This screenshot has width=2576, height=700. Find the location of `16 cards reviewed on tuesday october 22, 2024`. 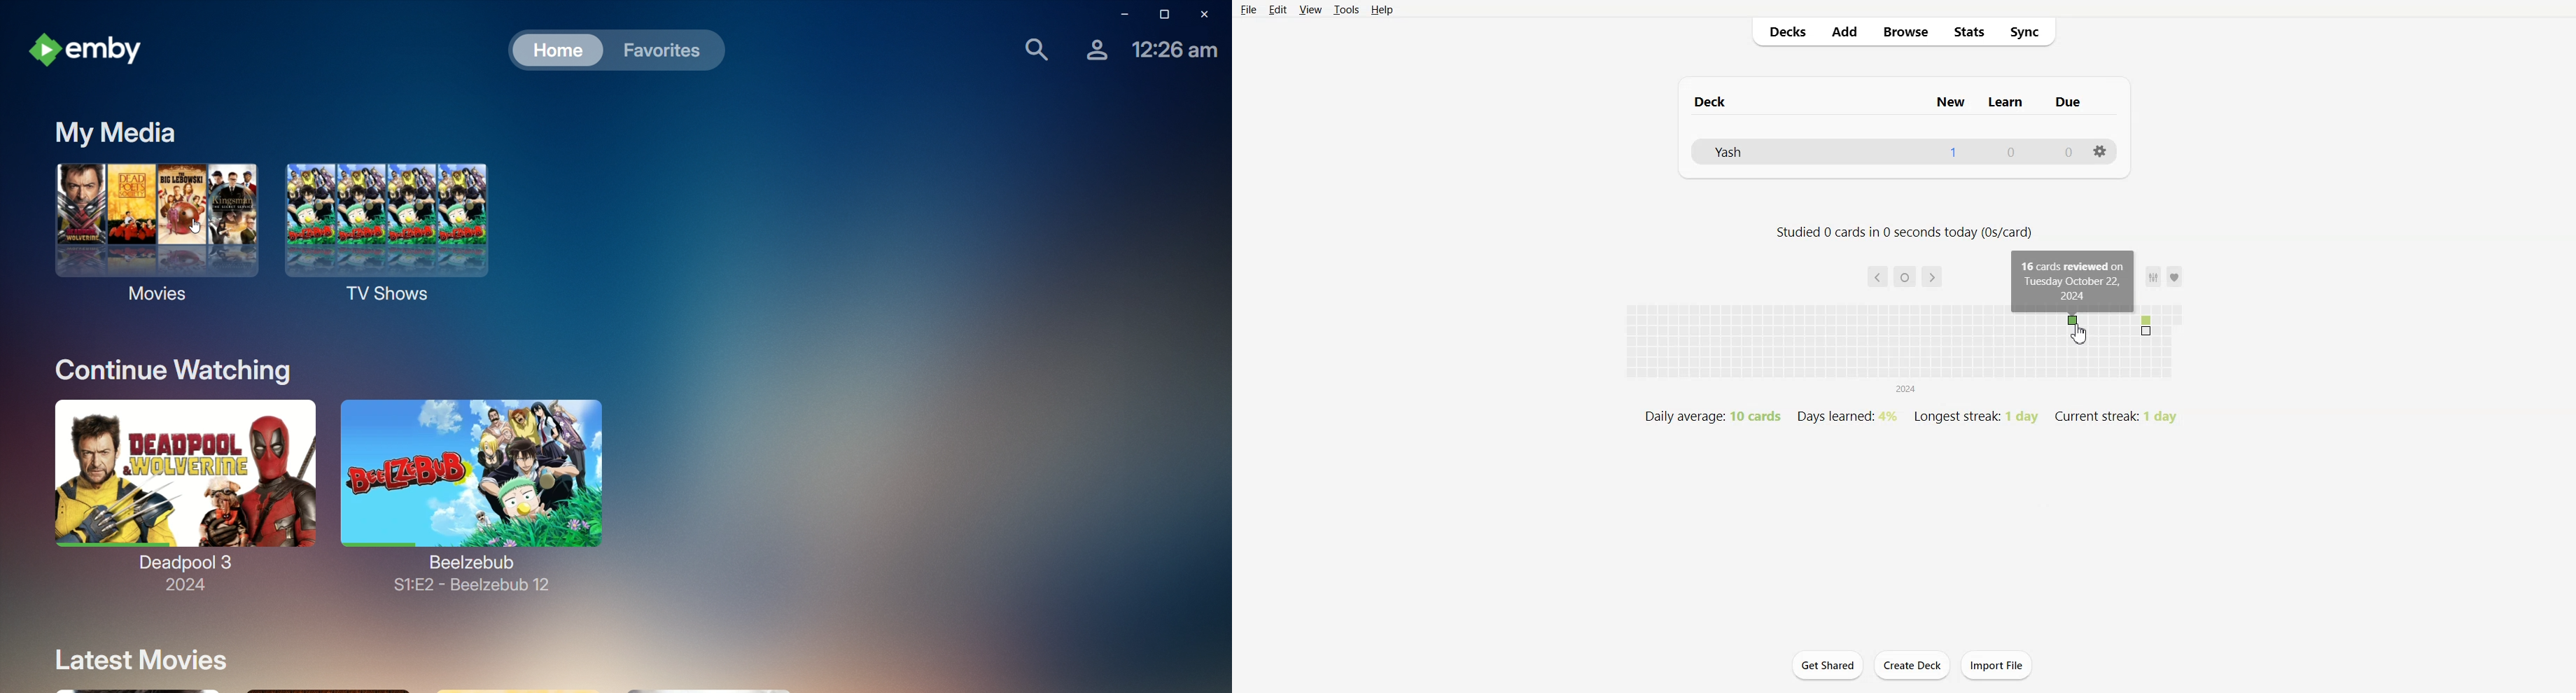

16 cards reviewed on tuesday october 22, 2024 is located at coordinates (2073, 281).